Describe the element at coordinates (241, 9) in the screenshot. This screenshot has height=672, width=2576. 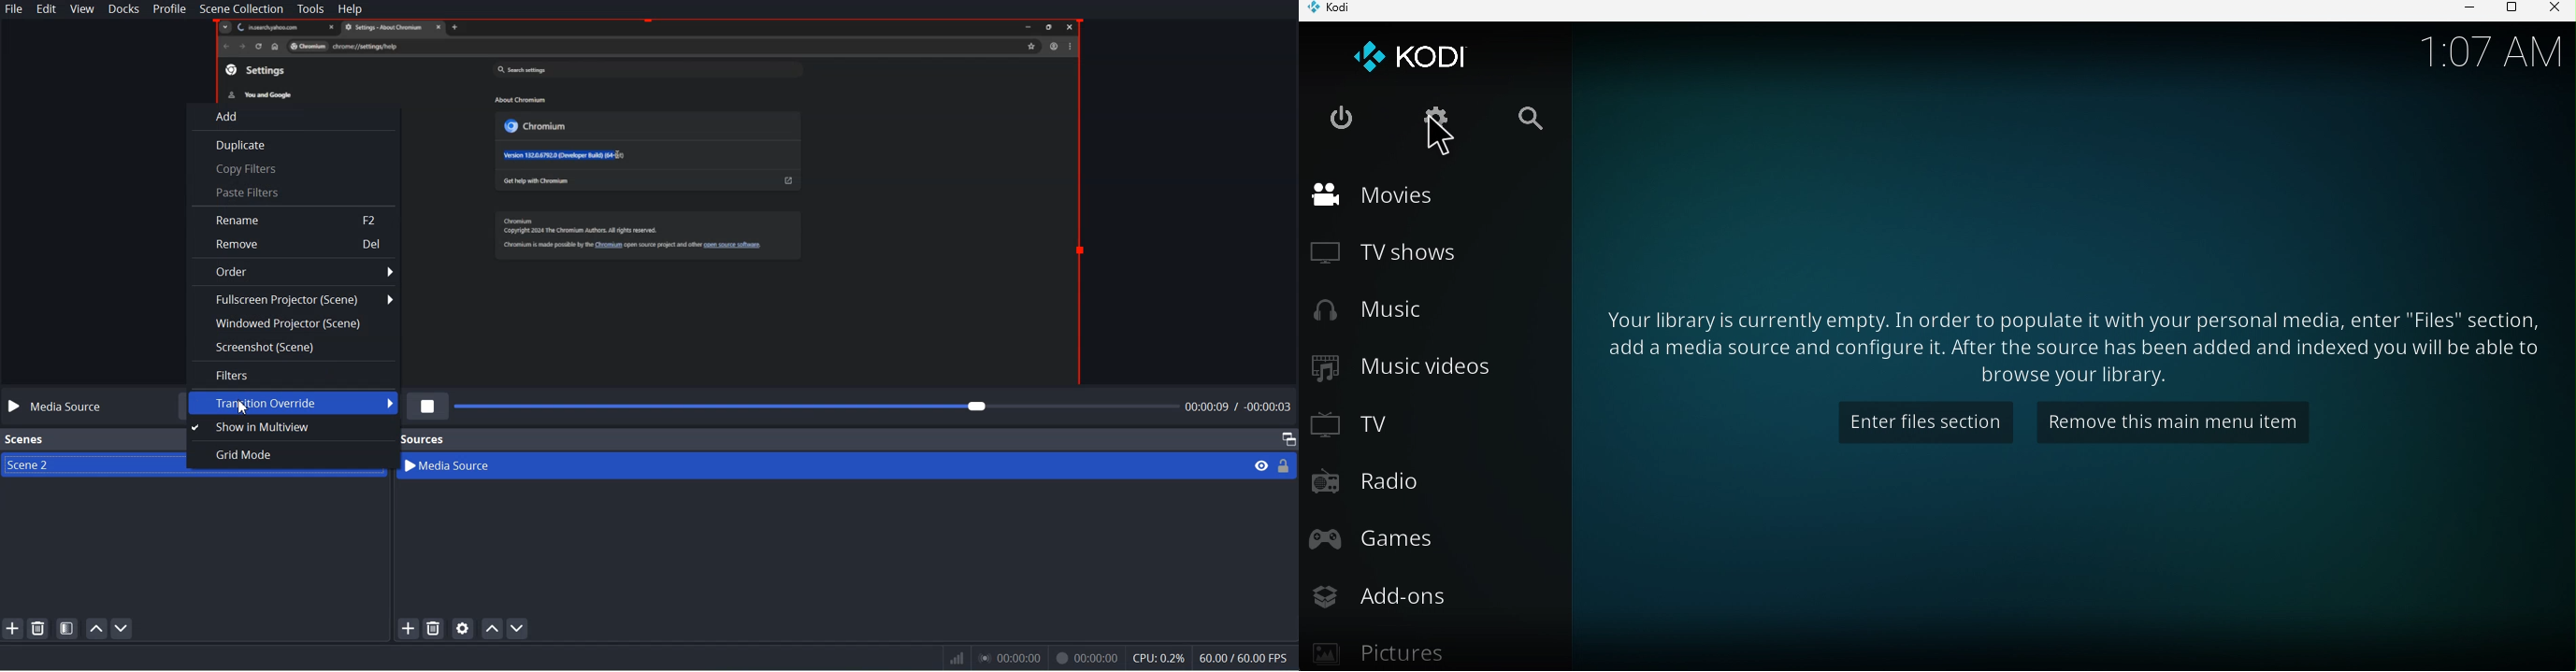
I see `Scene Collection` at that location.